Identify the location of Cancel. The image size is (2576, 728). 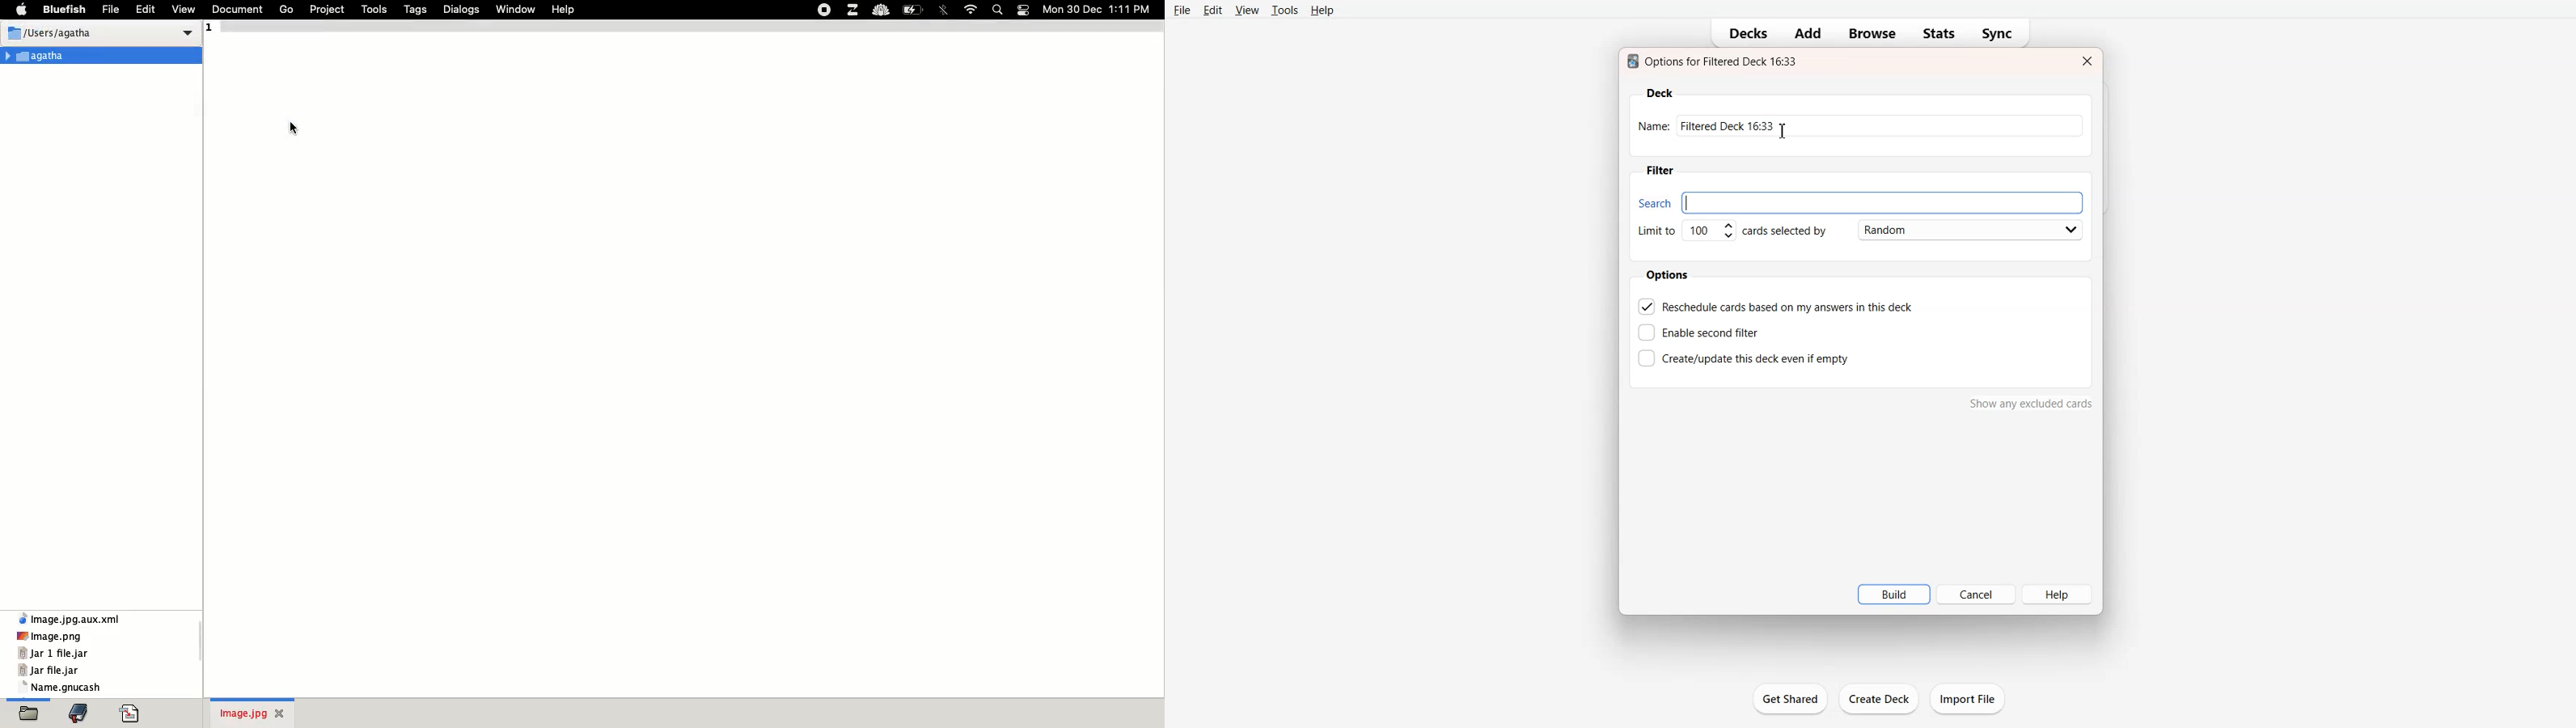
(1976, 594).